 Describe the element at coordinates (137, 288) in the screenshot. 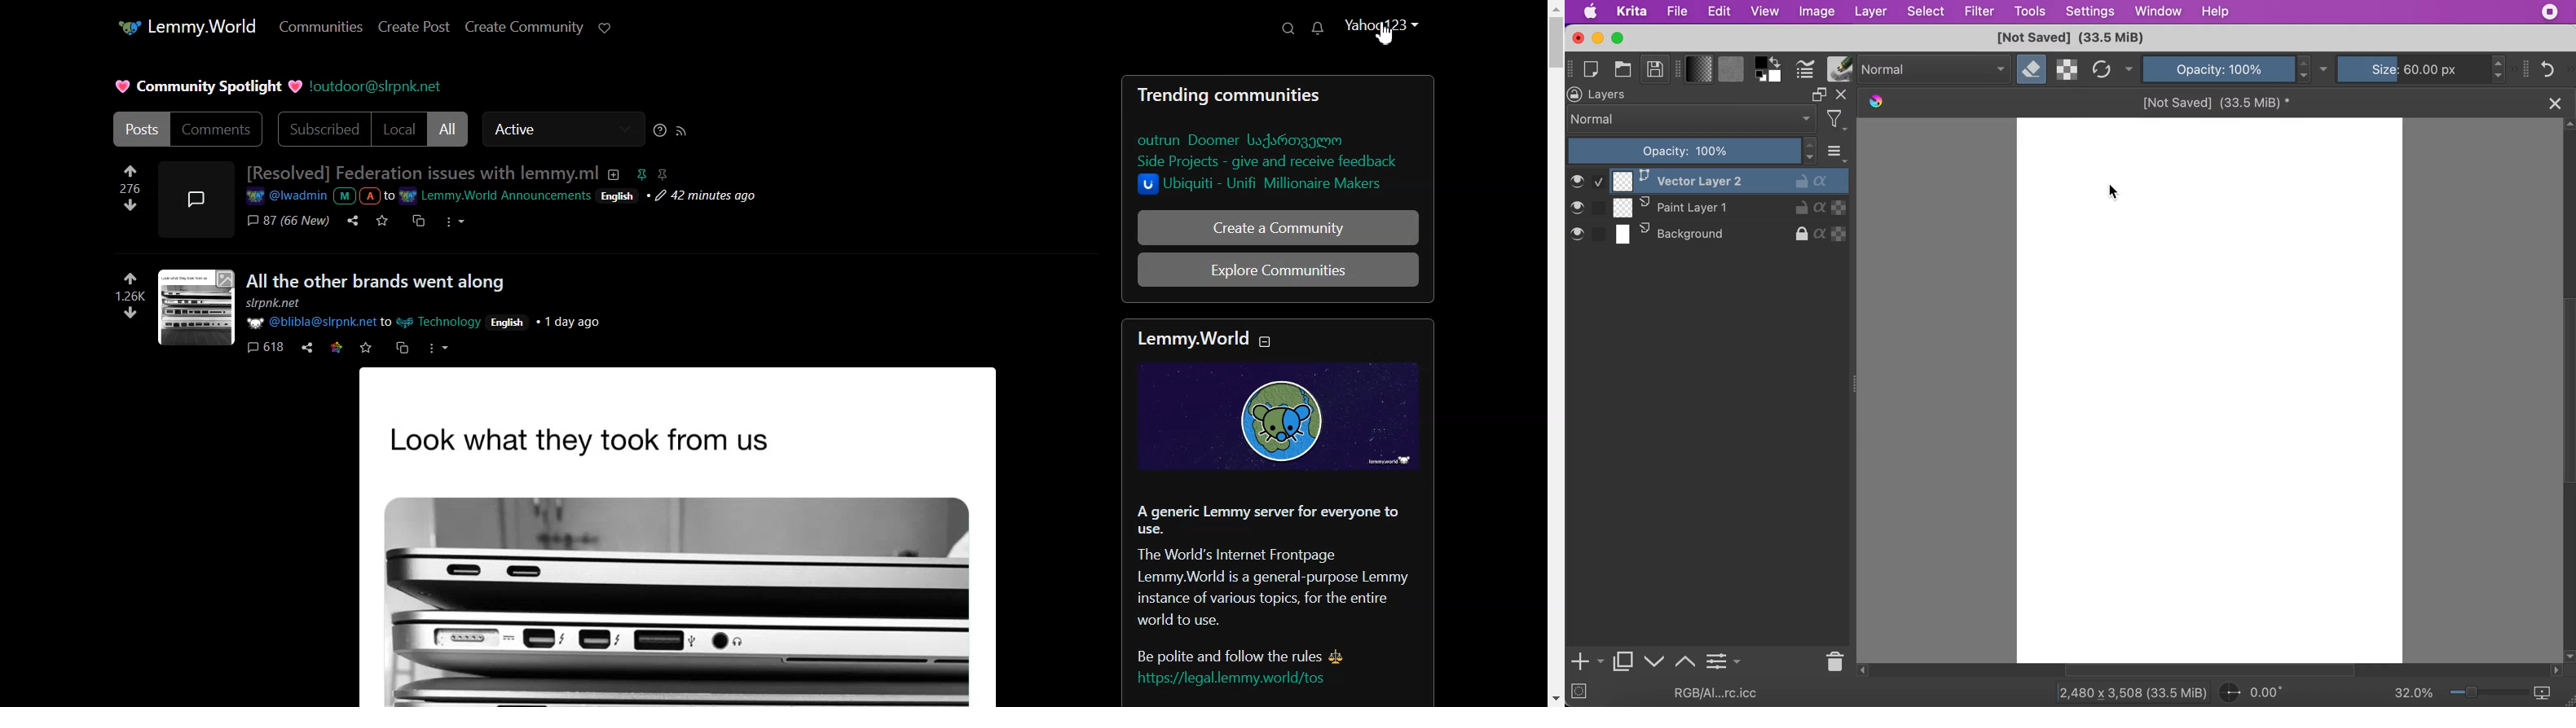

I see `*
26K` at that location.